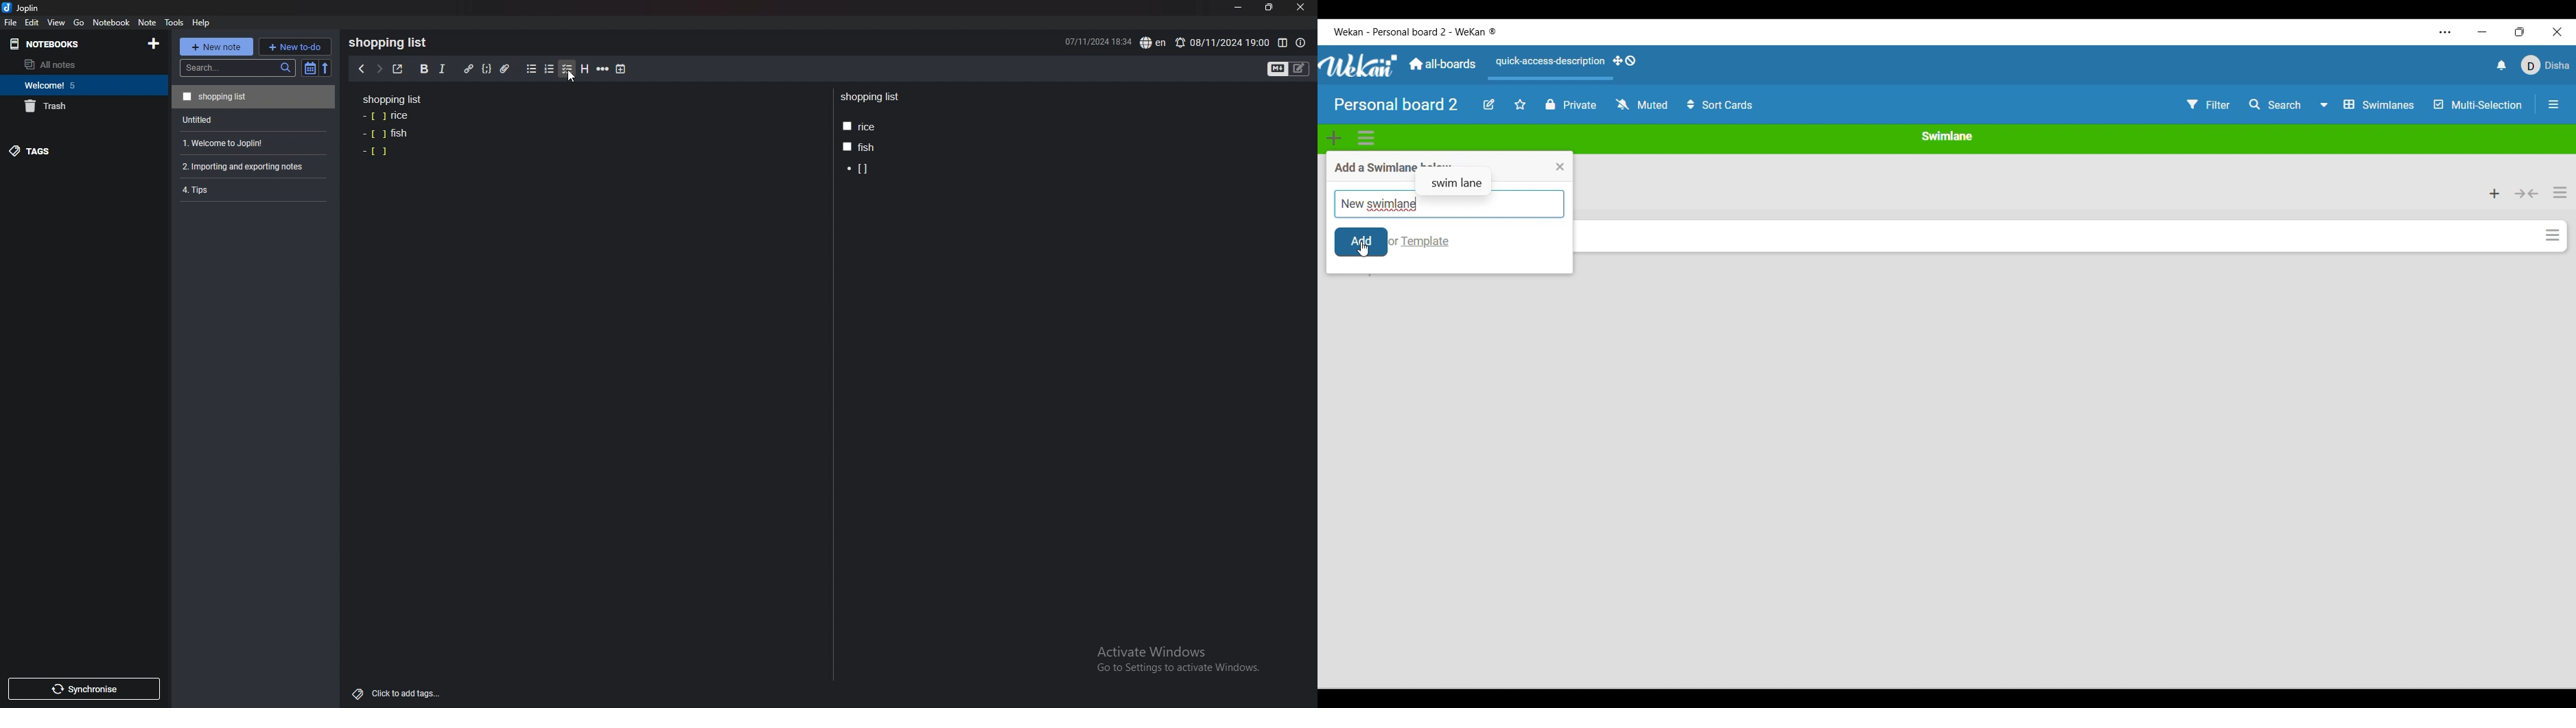 This screenshot has width=2576, height=728. Describe the element at coordinates (531, 69) in the screenshot. I see `bullet list` at that location.